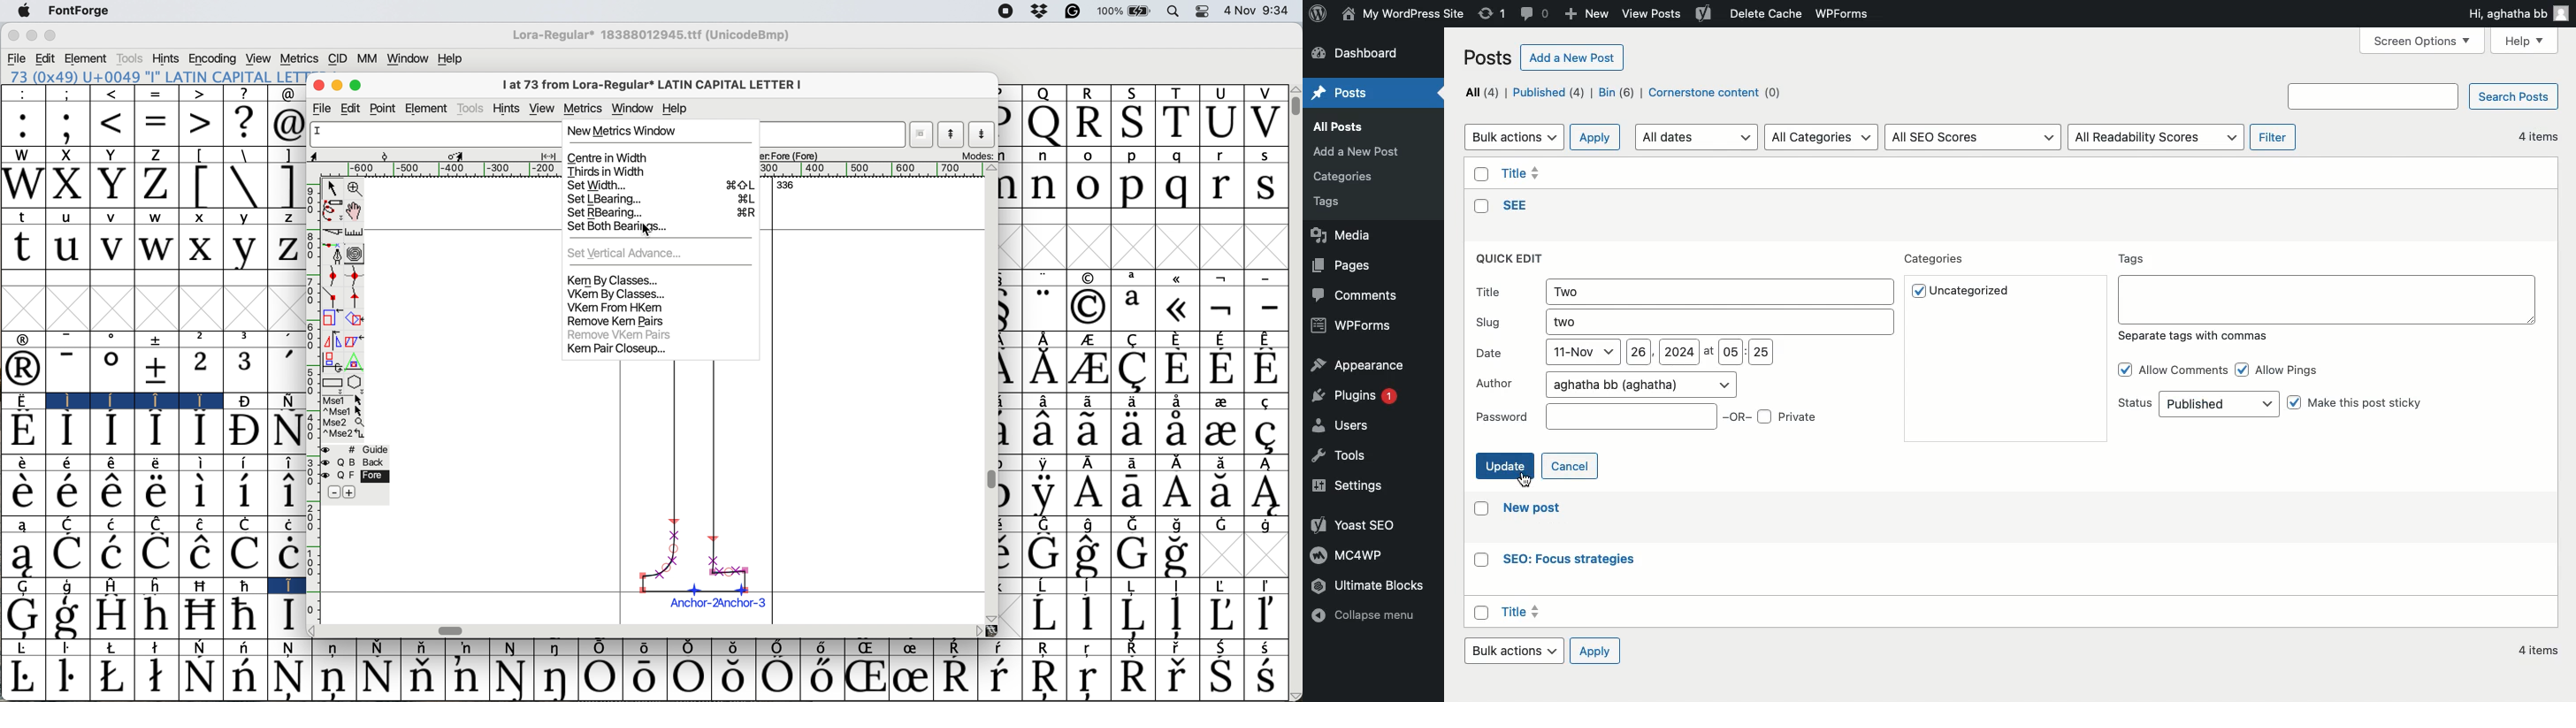  What do you see at coordinates (357, 361) in the screenshot?
I see `perform a perspective transformation on the selection` at bounding box center [357, 361].